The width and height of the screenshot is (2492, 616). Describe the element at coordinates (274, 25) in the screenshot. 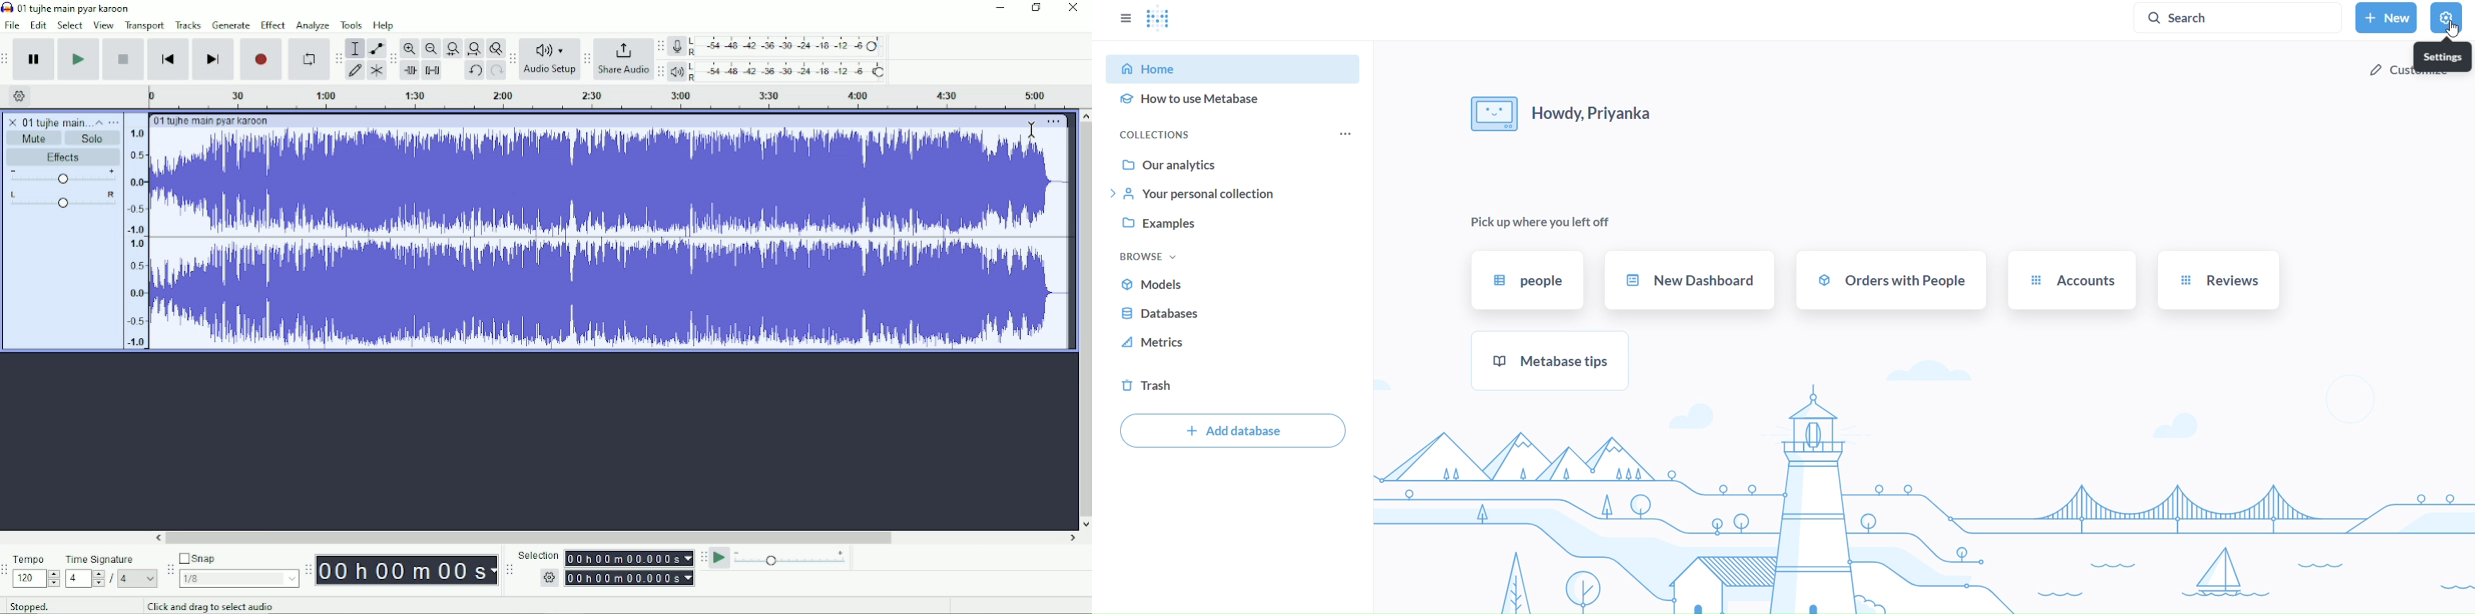

I see `Effect` at that location.